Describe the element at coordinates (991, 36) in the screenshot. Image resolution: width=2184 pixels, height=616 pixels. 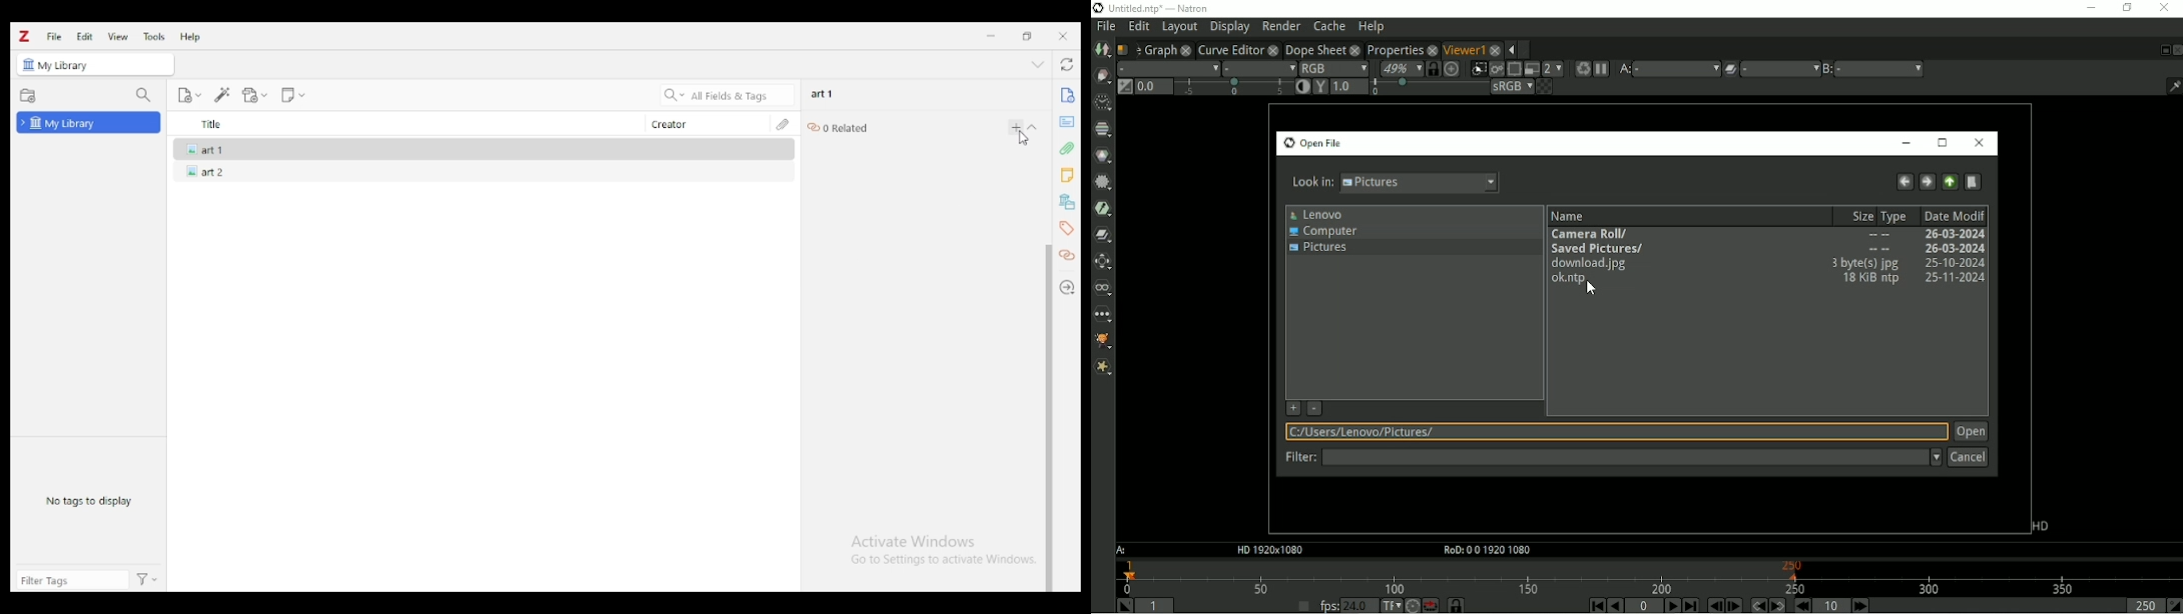
I see `minimize` at that location.